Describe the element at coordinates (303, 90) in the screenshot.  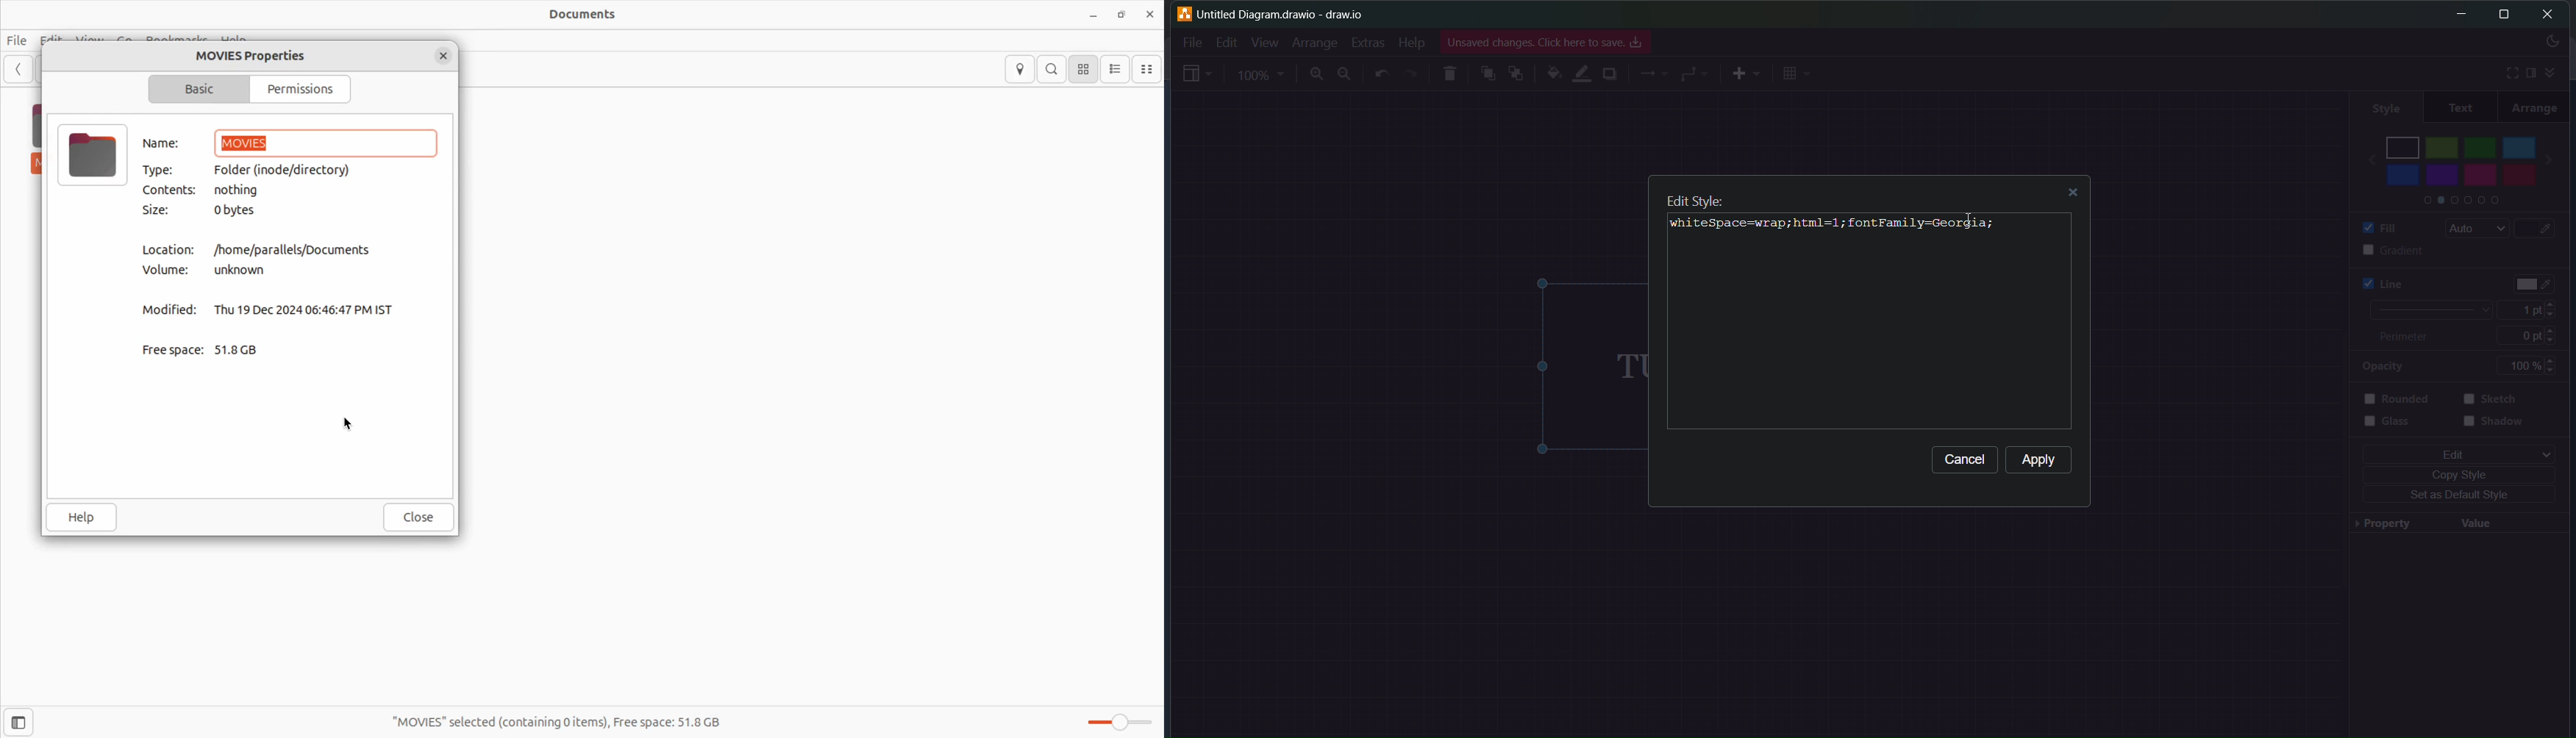
I see `Permissions` at that location.